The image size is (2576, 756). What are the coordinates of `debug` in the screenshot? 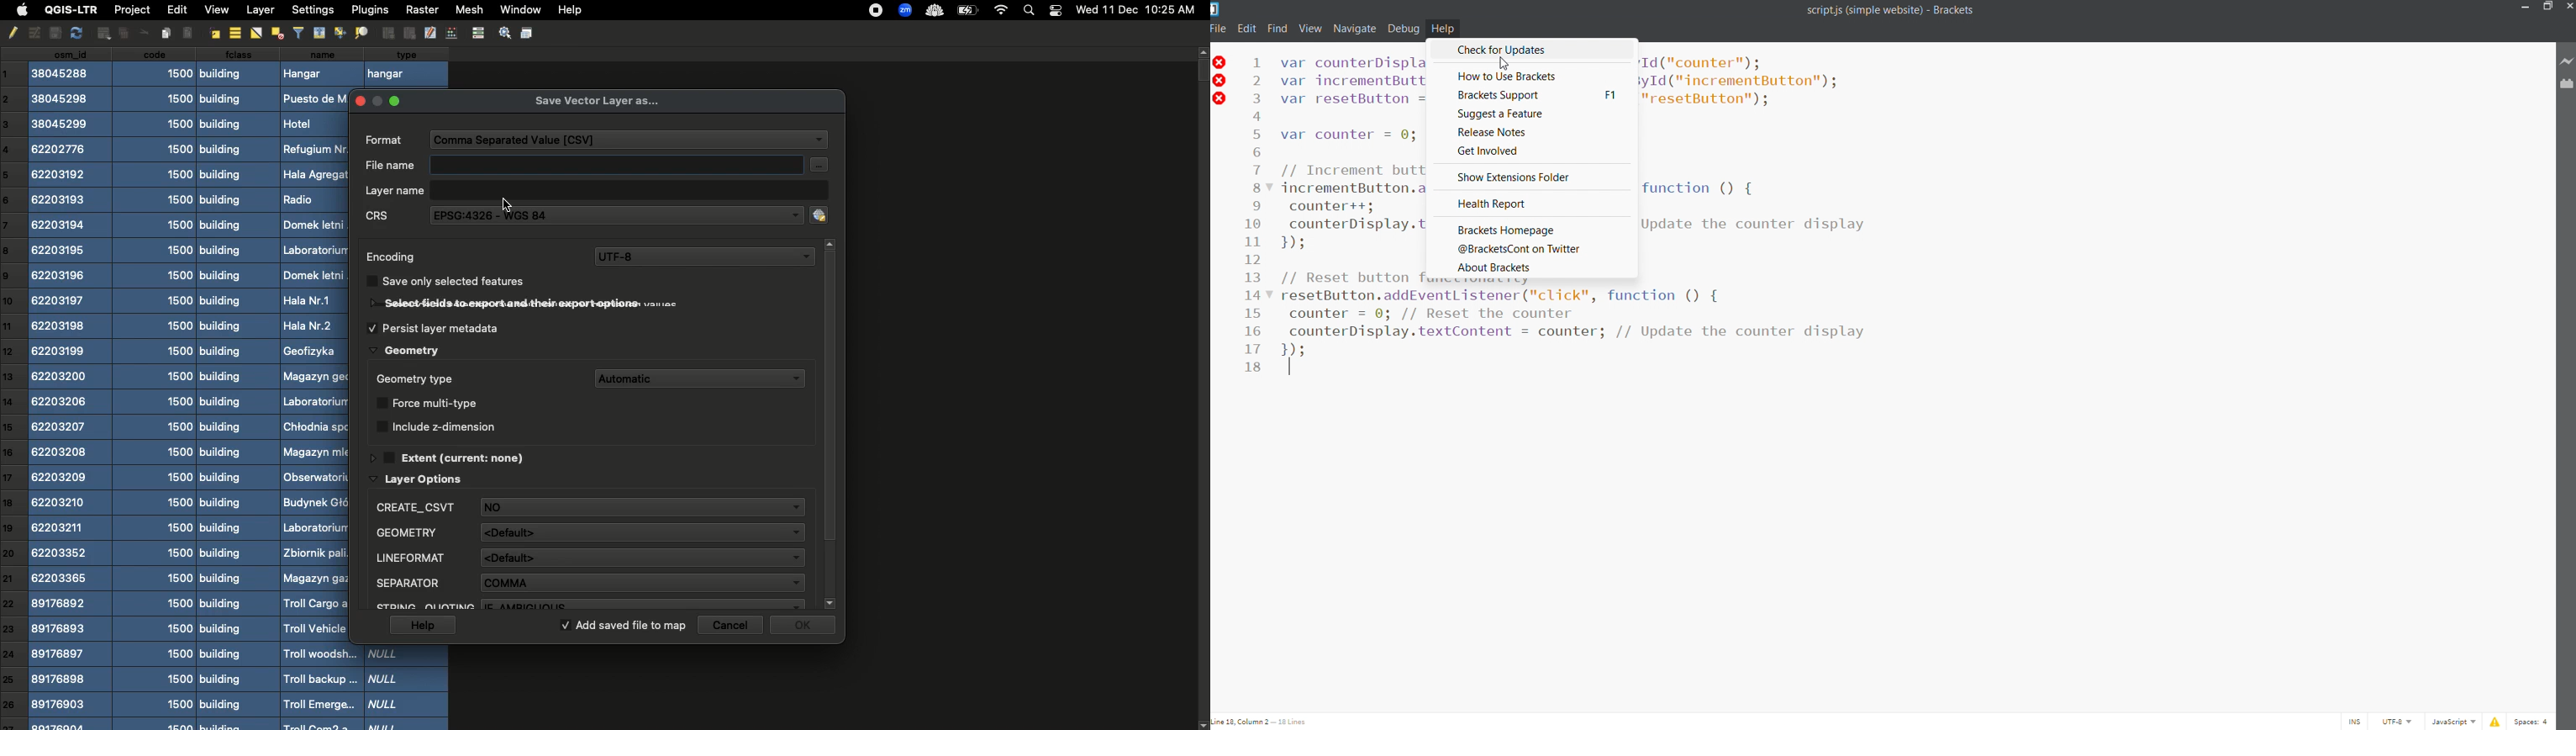 It's located at (1403, 28).